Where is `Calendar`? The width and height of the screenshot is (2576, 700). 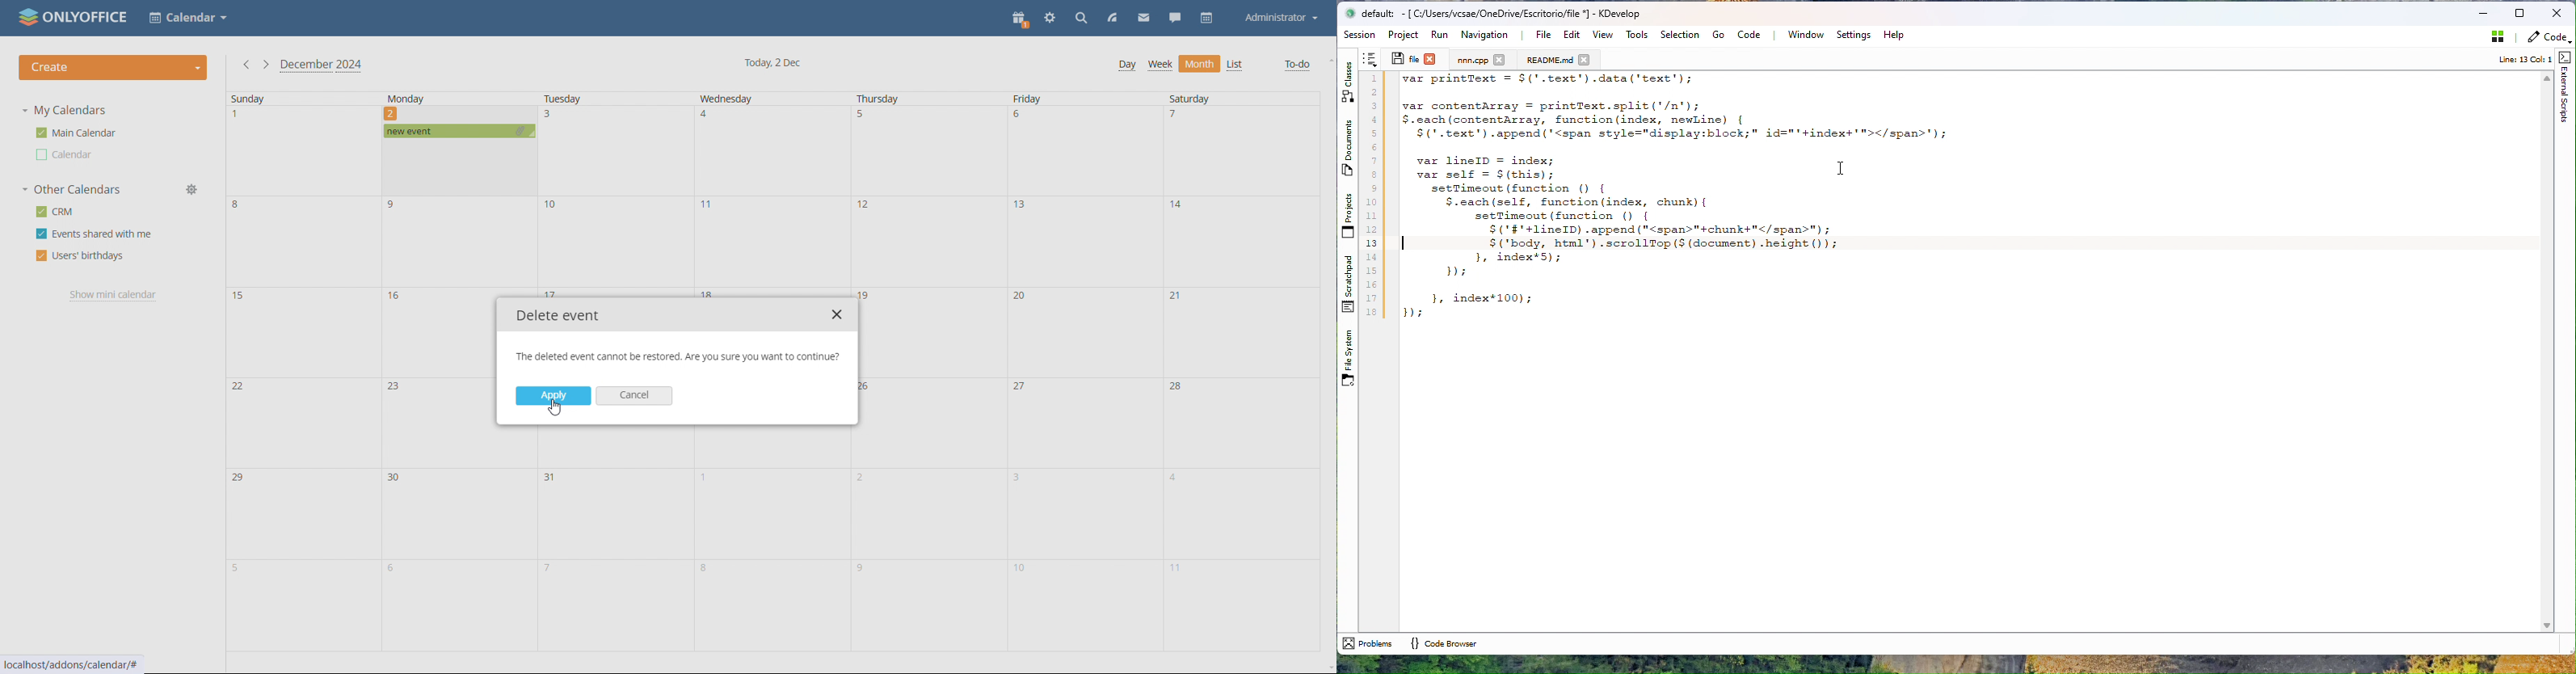
Calendar is located at coordinates (63, 155).